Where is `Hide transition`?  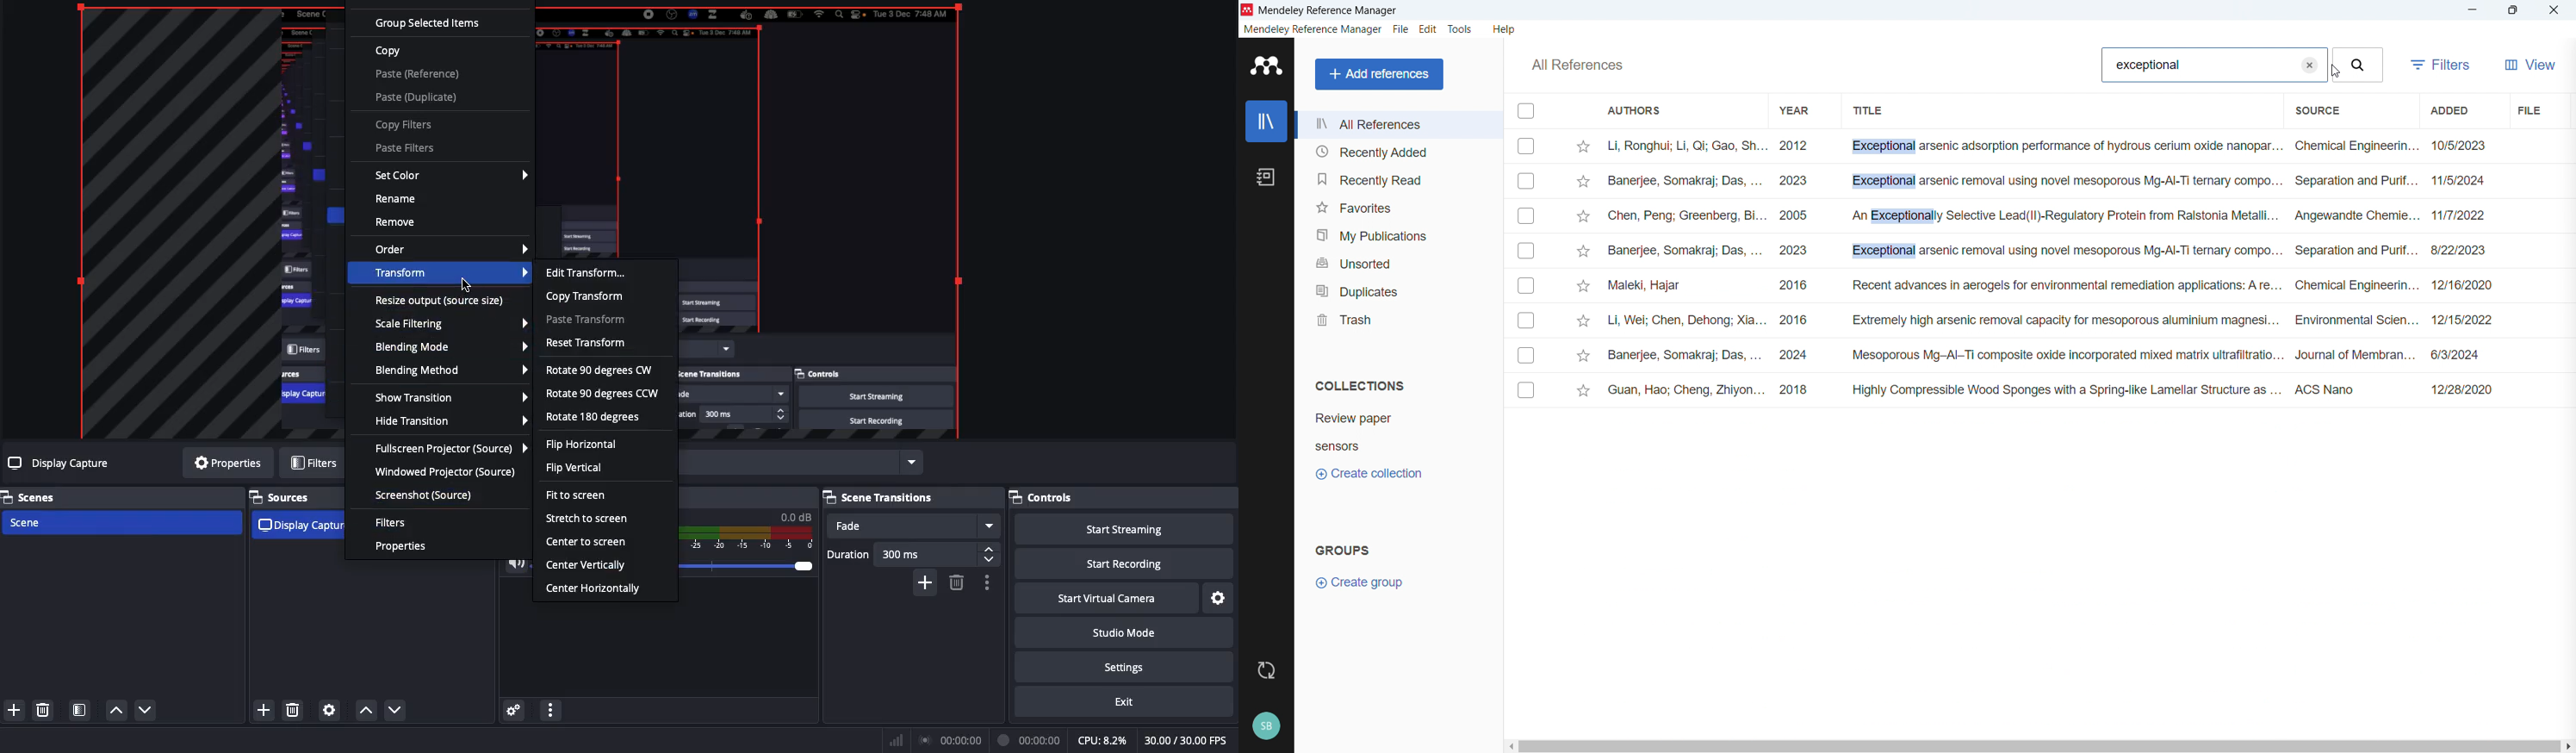 Hide transition is located at coordinates (451, 422).